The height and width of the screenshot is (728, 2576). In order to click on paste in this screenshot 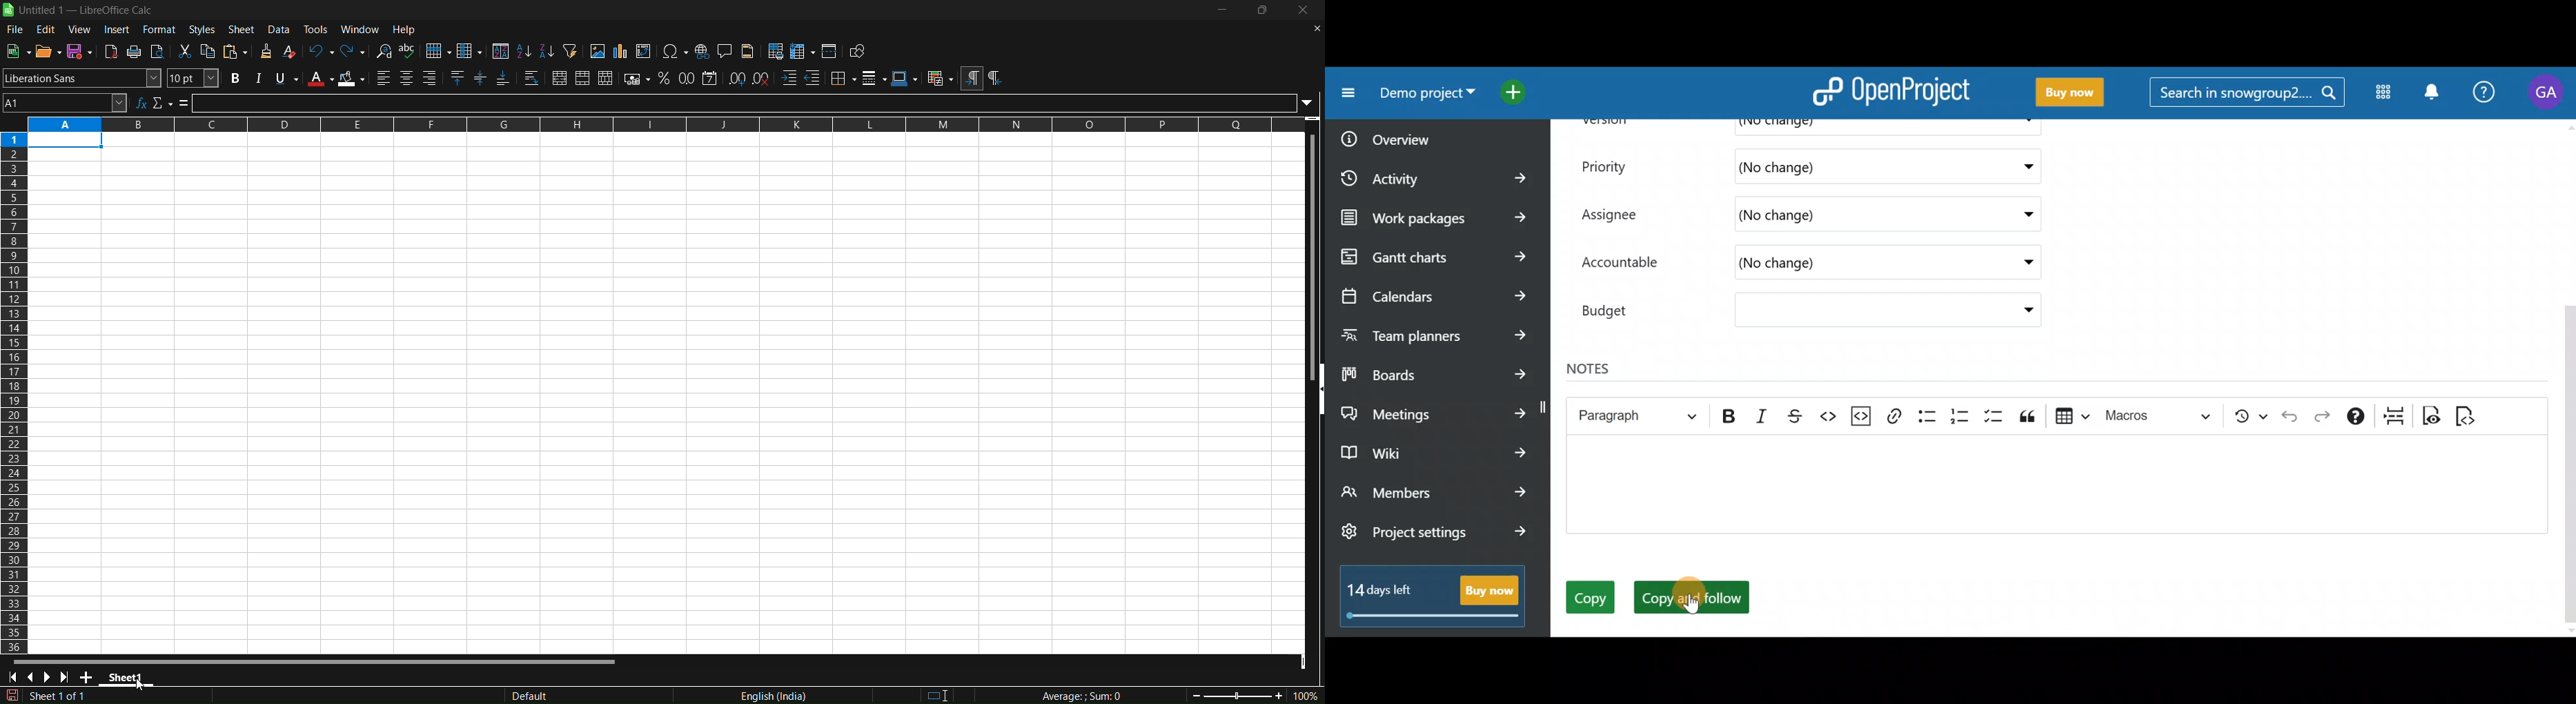, I will do `click(237, 52)`.